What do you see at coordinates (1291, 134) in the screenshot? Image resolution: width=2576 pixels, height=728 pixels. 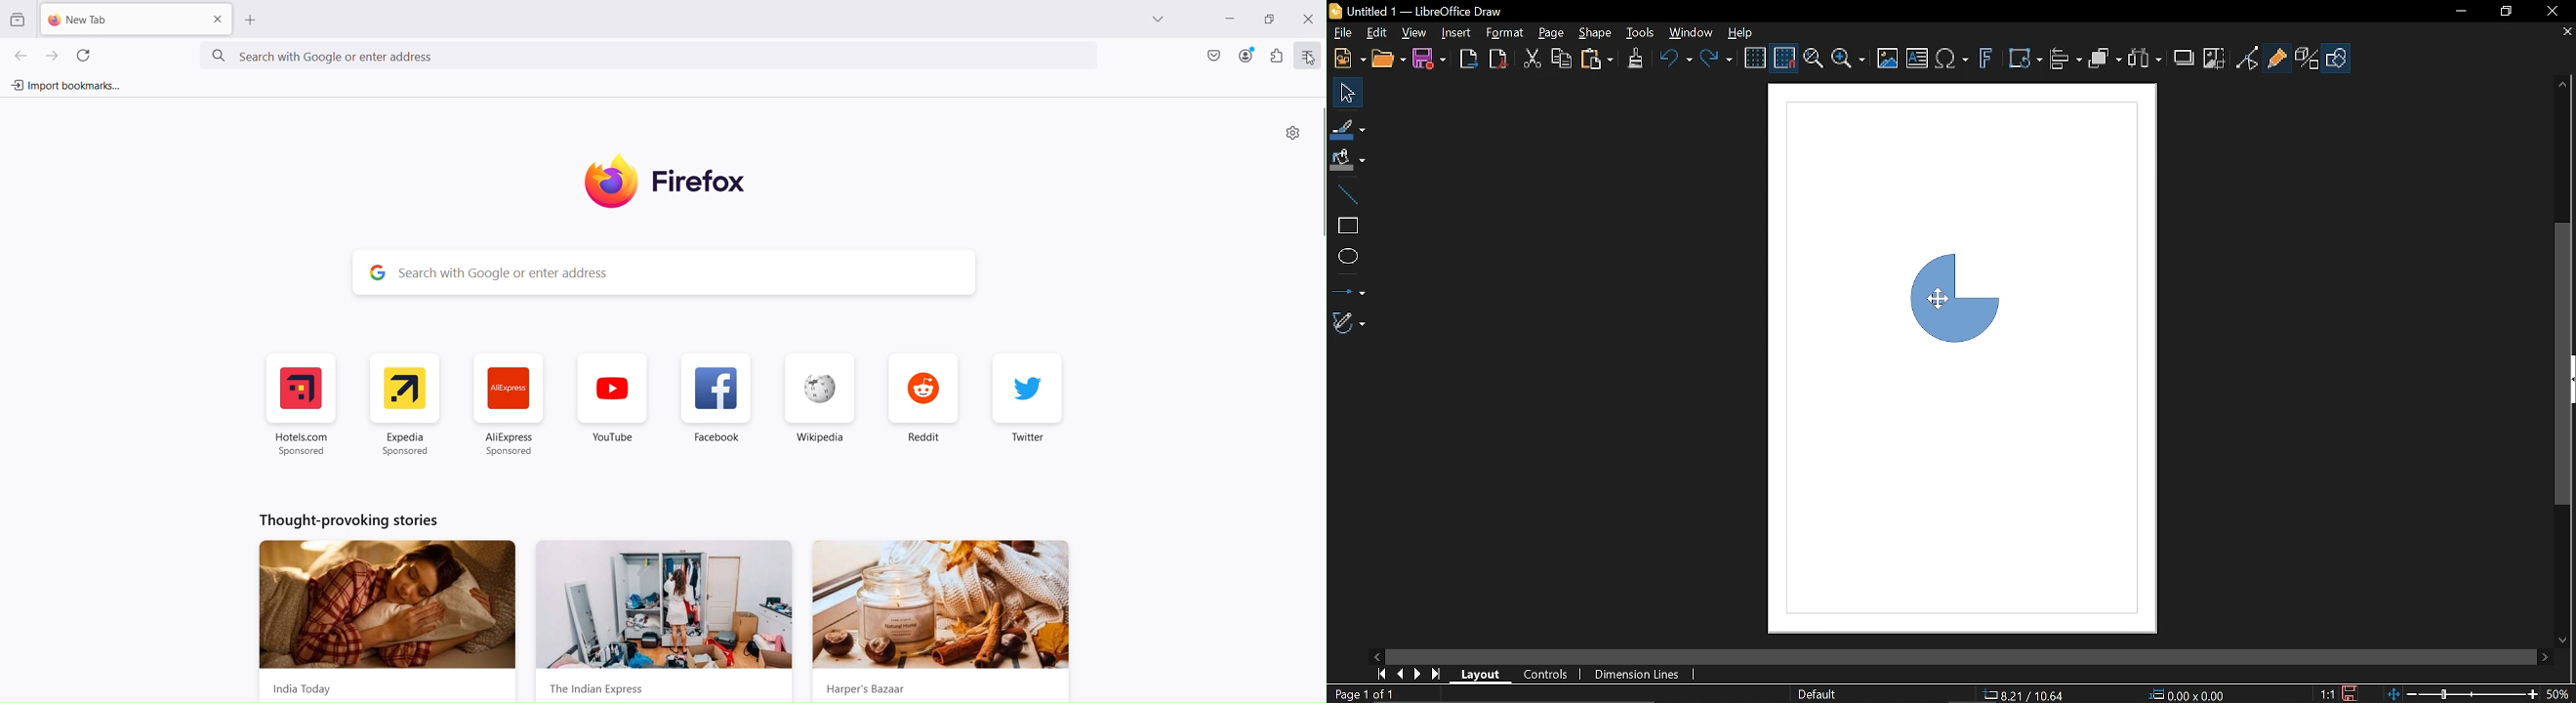 I see `Personalize new tab` at bounding box center [1291, 134].